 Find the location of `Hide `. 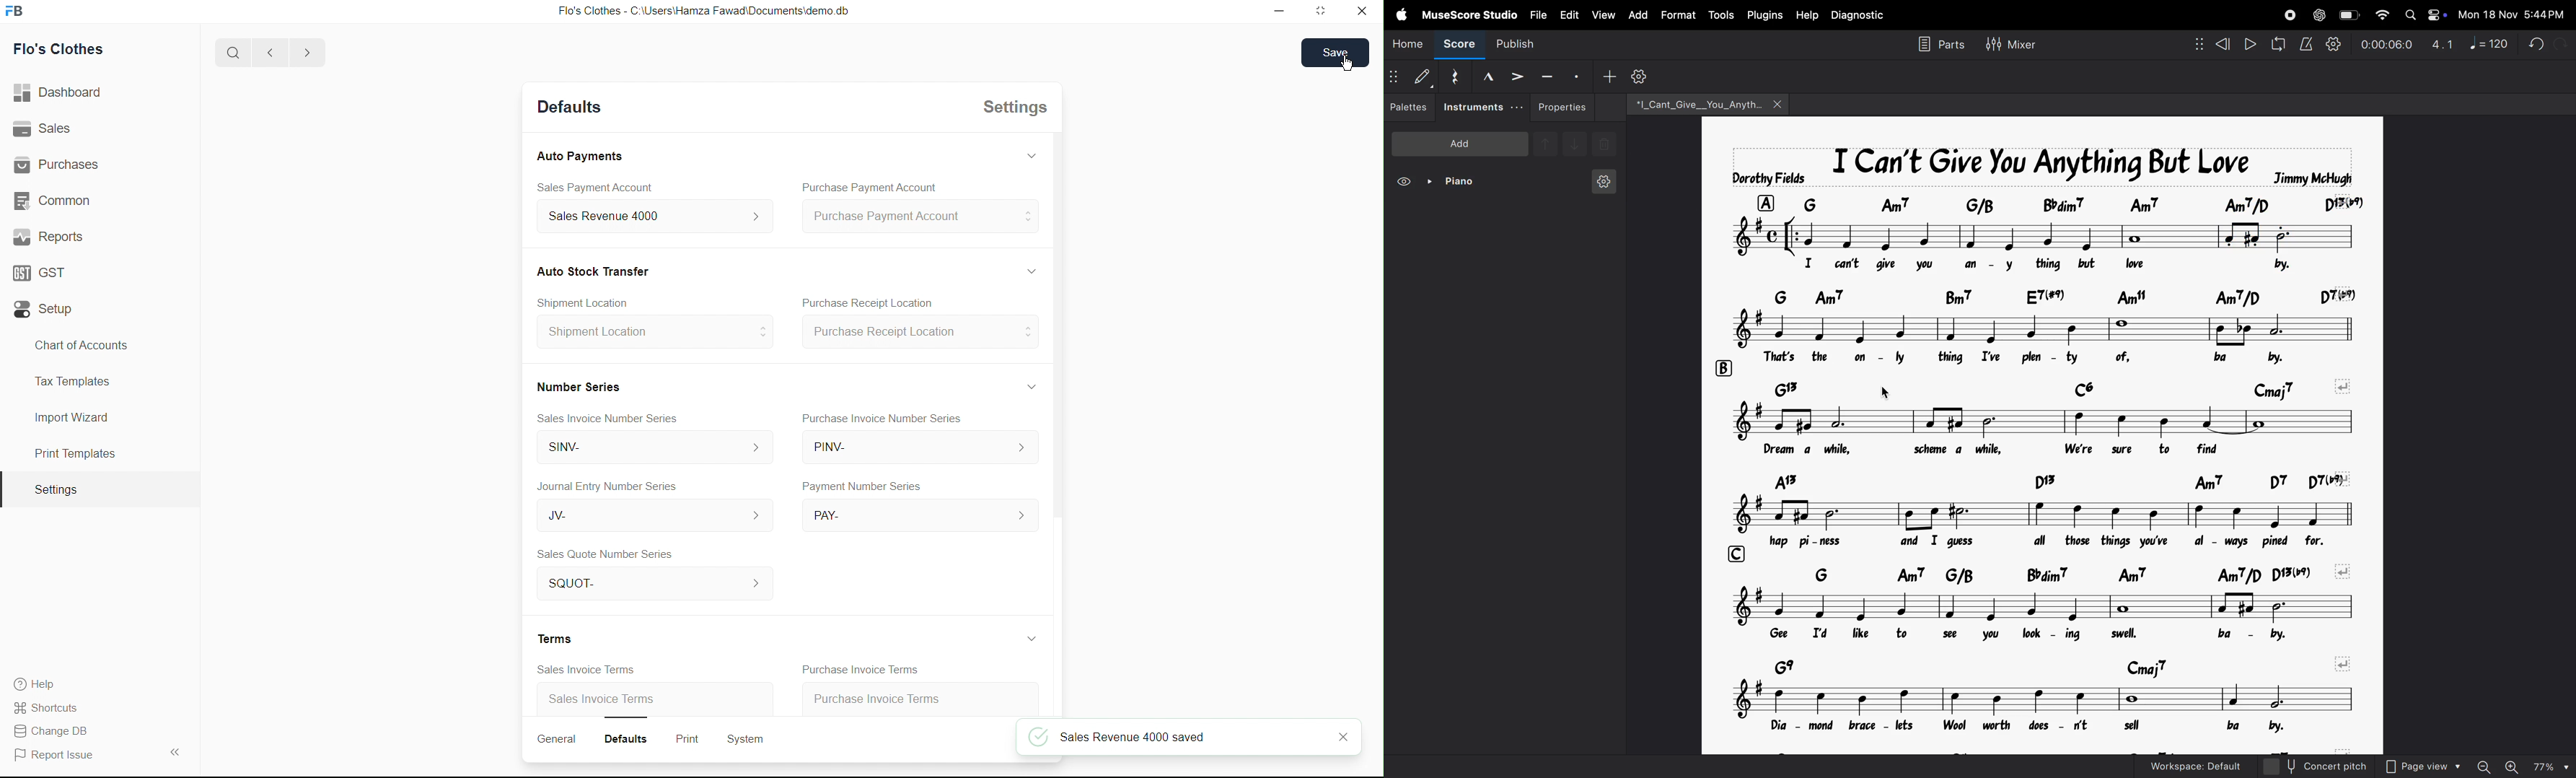

Hide  is located at coordinates (1032, 637).